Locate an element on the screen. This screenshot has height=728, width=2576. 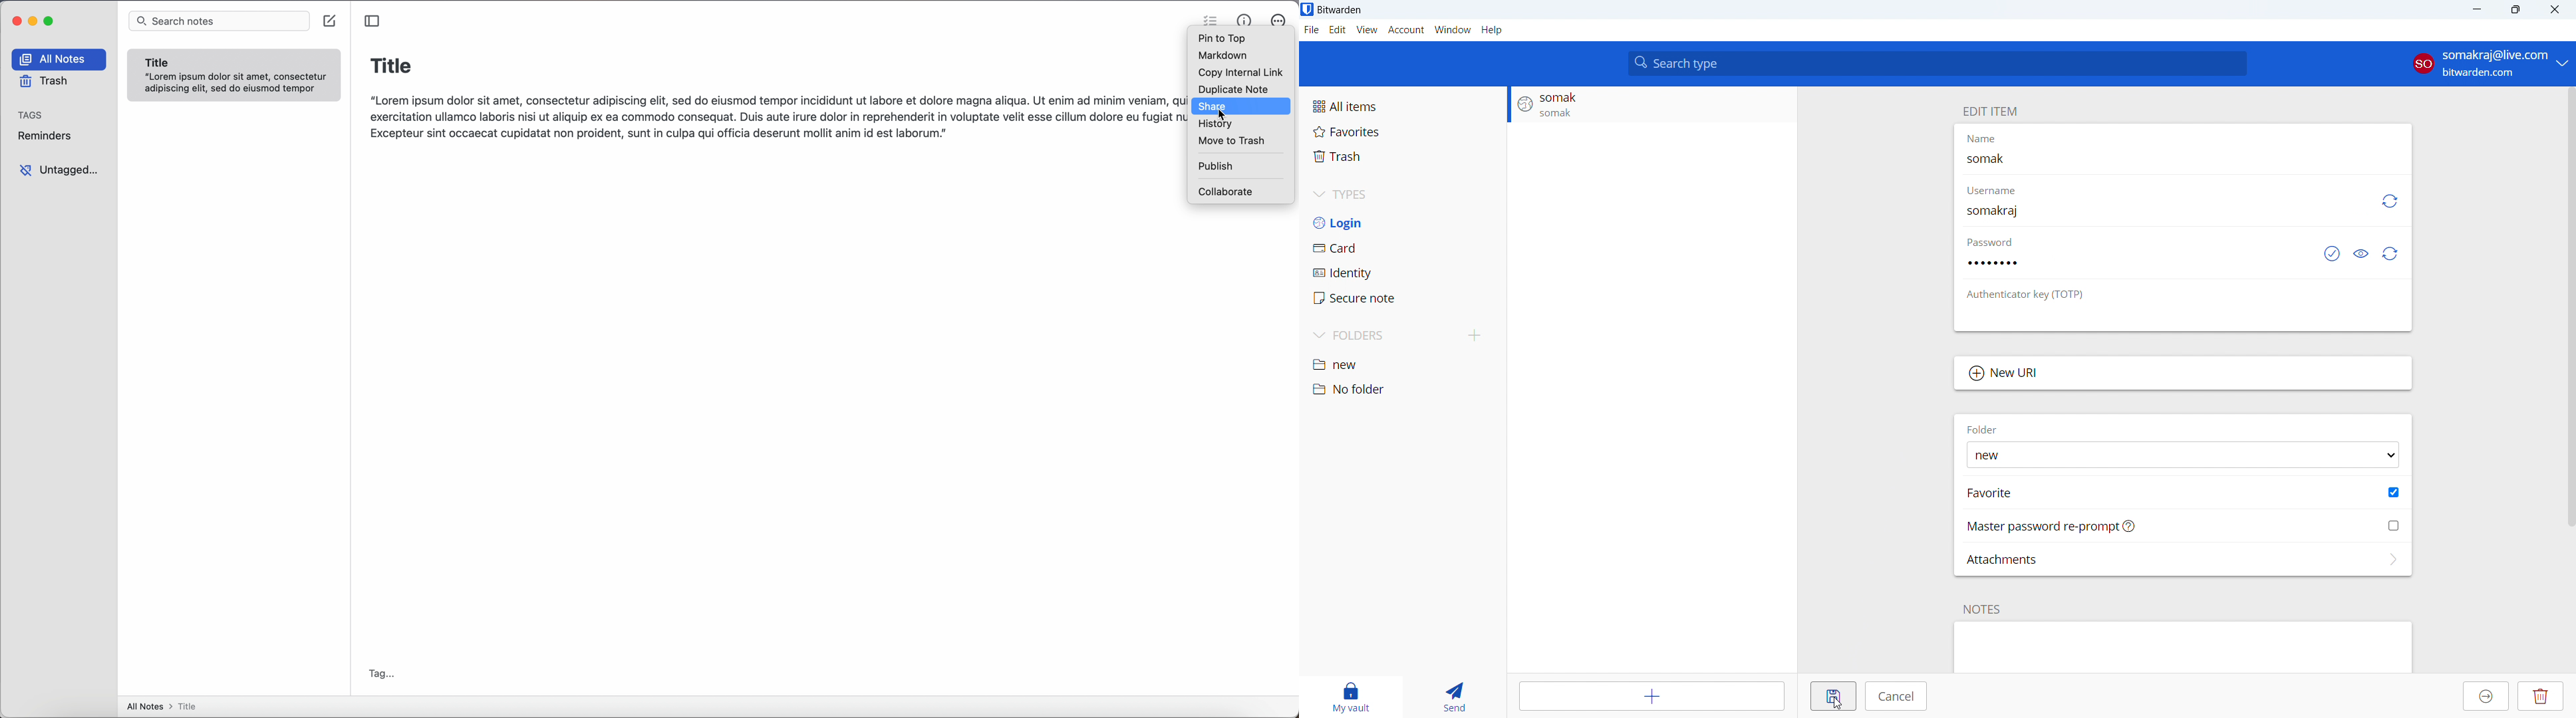
login is located at coordinates (1403, 222).